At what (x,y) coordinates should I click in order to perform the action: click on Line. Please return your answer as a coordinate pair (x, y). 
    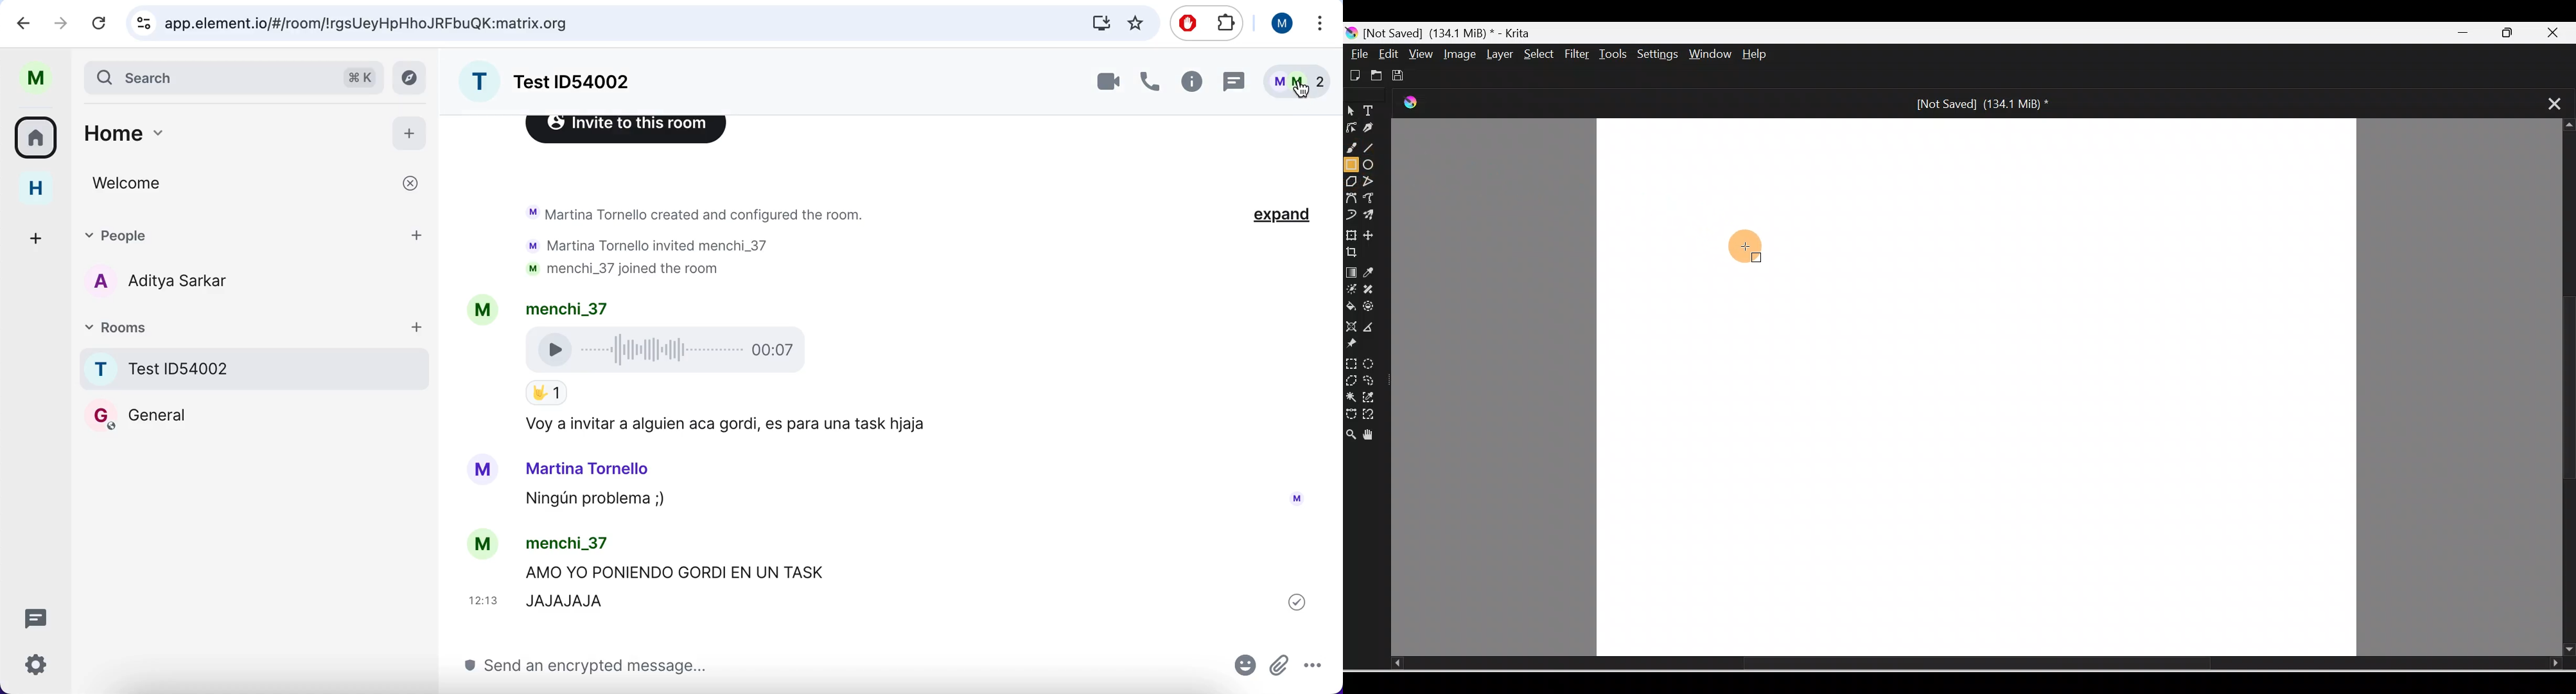
    Looking at the image, I should click on (1373, 150).